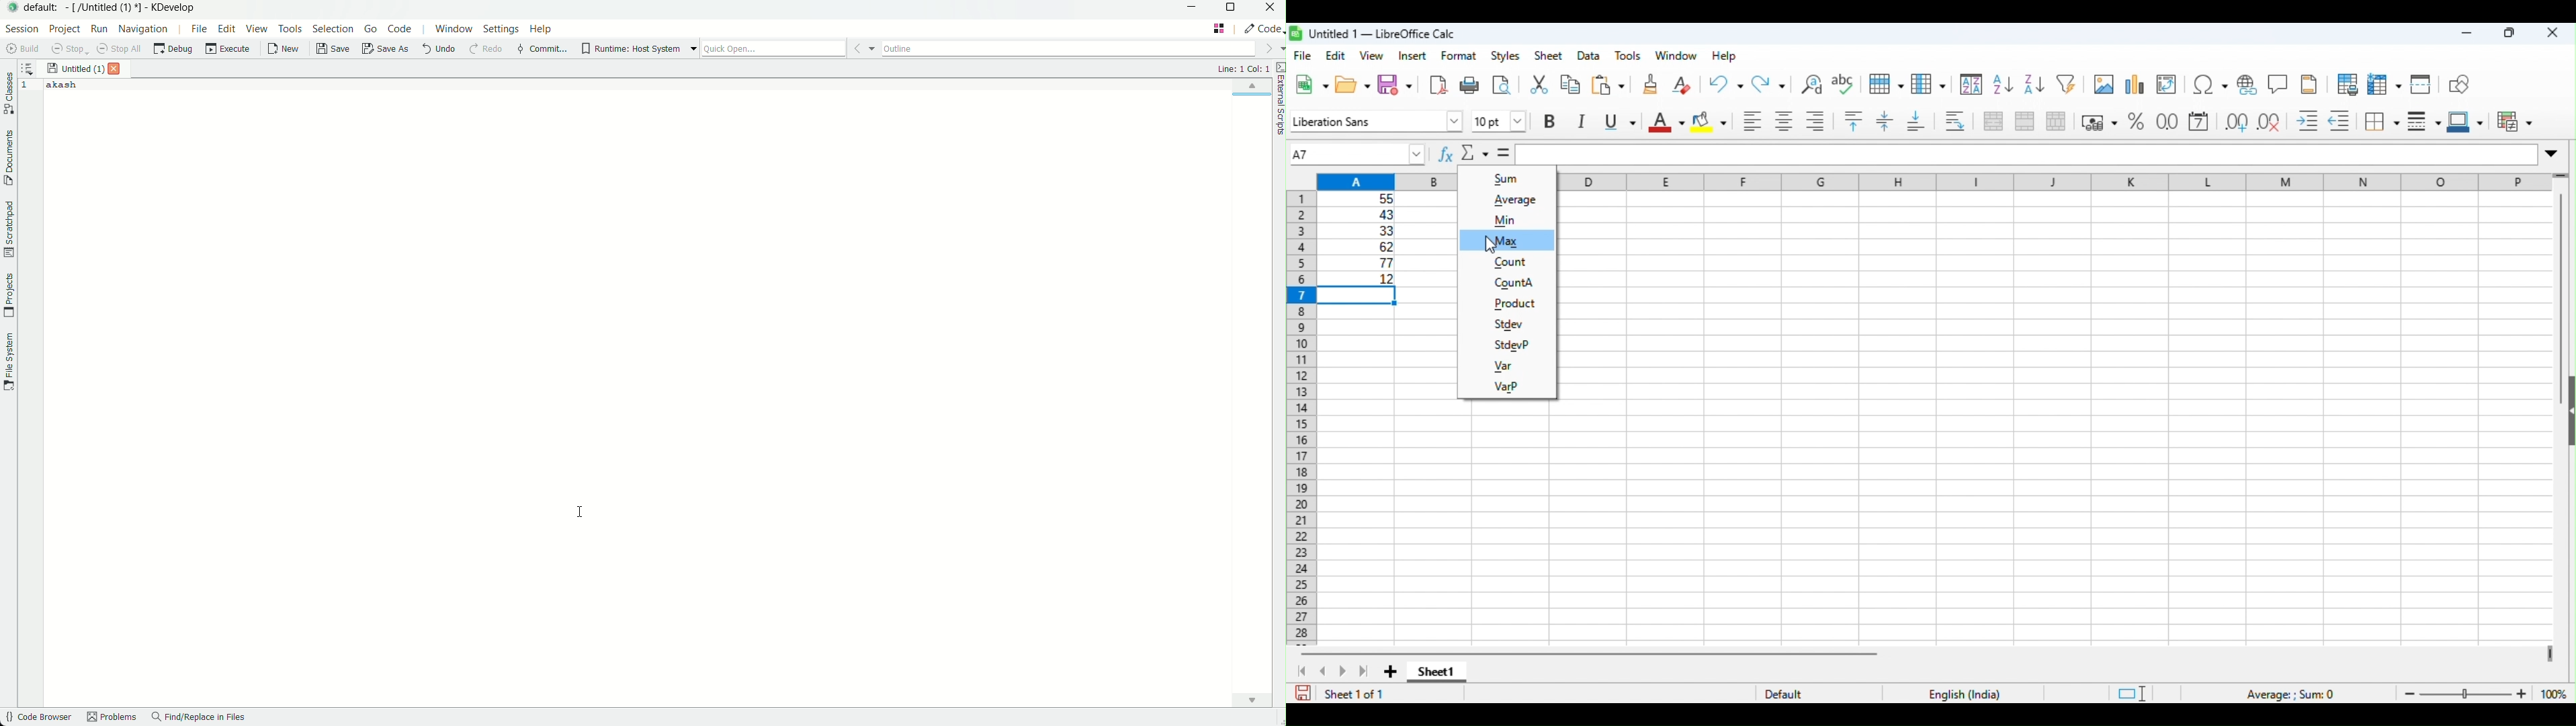 Image resolution: width=2576 pixels, height=728 pixels. What do you see at coordinates (1371, 56) in the screenshot?
I see `view` at bounding box center [1371, 56].